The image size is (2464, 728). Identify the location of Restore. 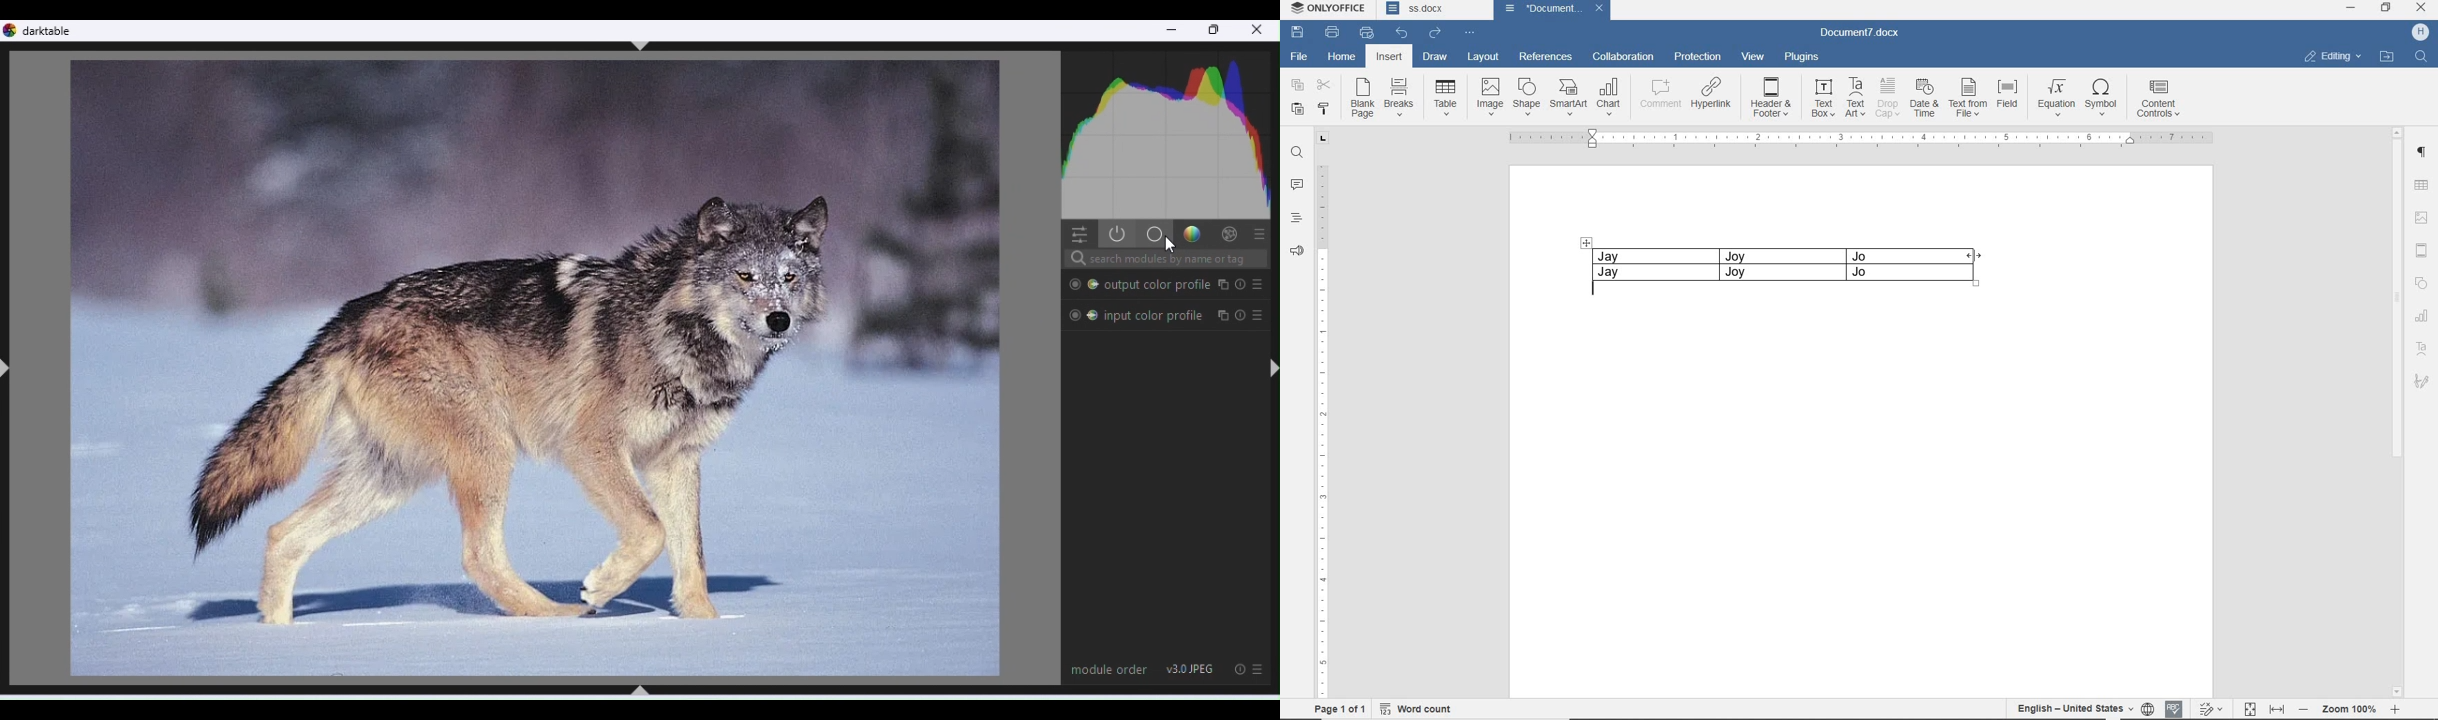
(1216, 31).